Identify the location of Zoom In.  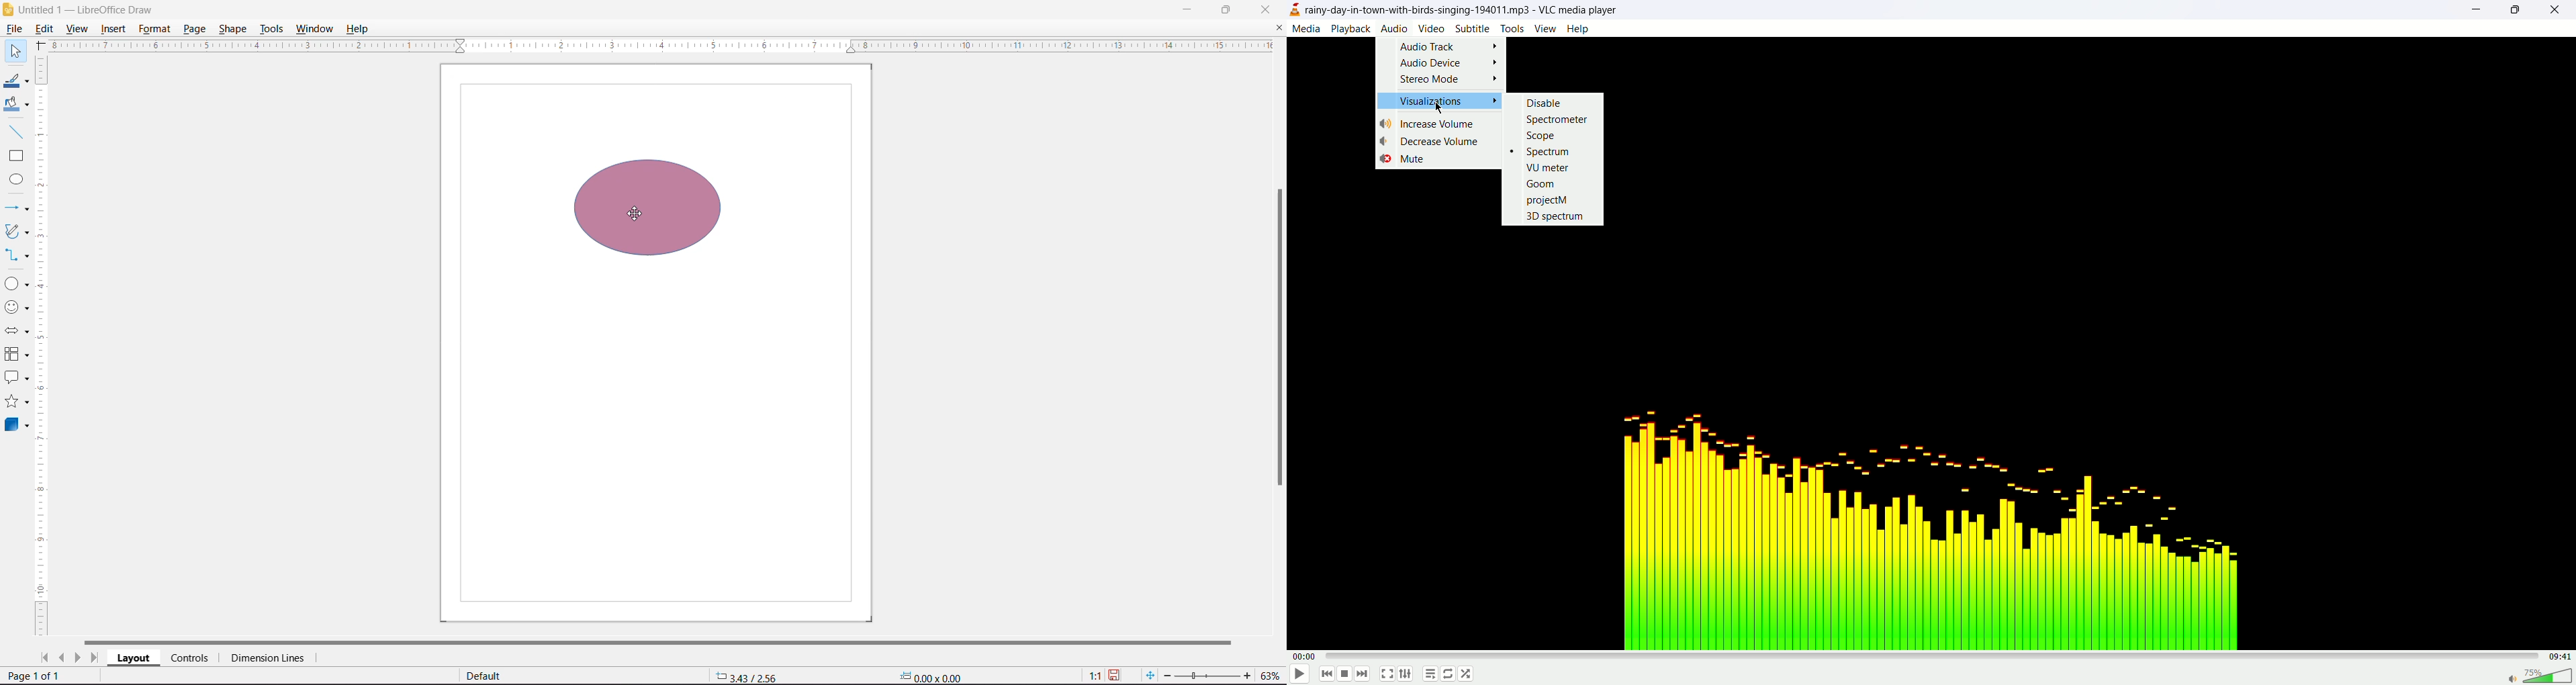
(1245, 676).